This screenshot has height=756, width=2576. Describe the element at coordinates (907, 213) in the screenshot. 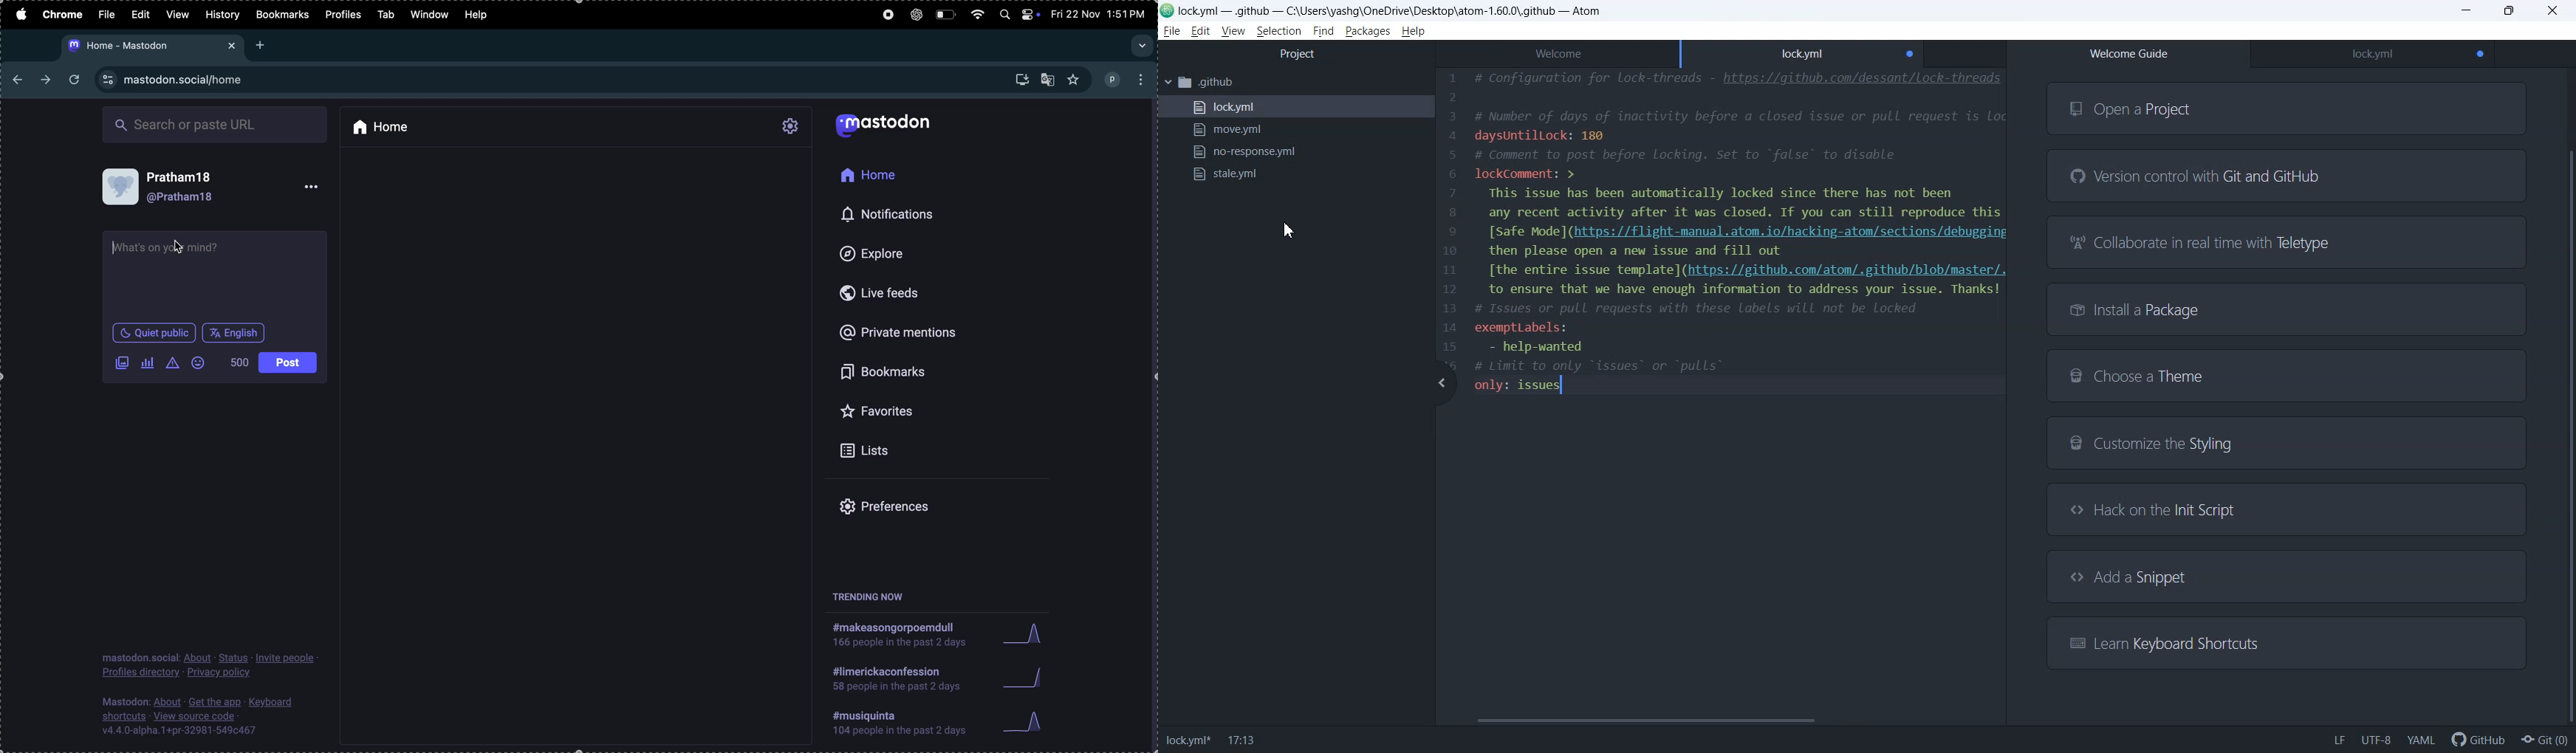

I see `notifications` at that location.